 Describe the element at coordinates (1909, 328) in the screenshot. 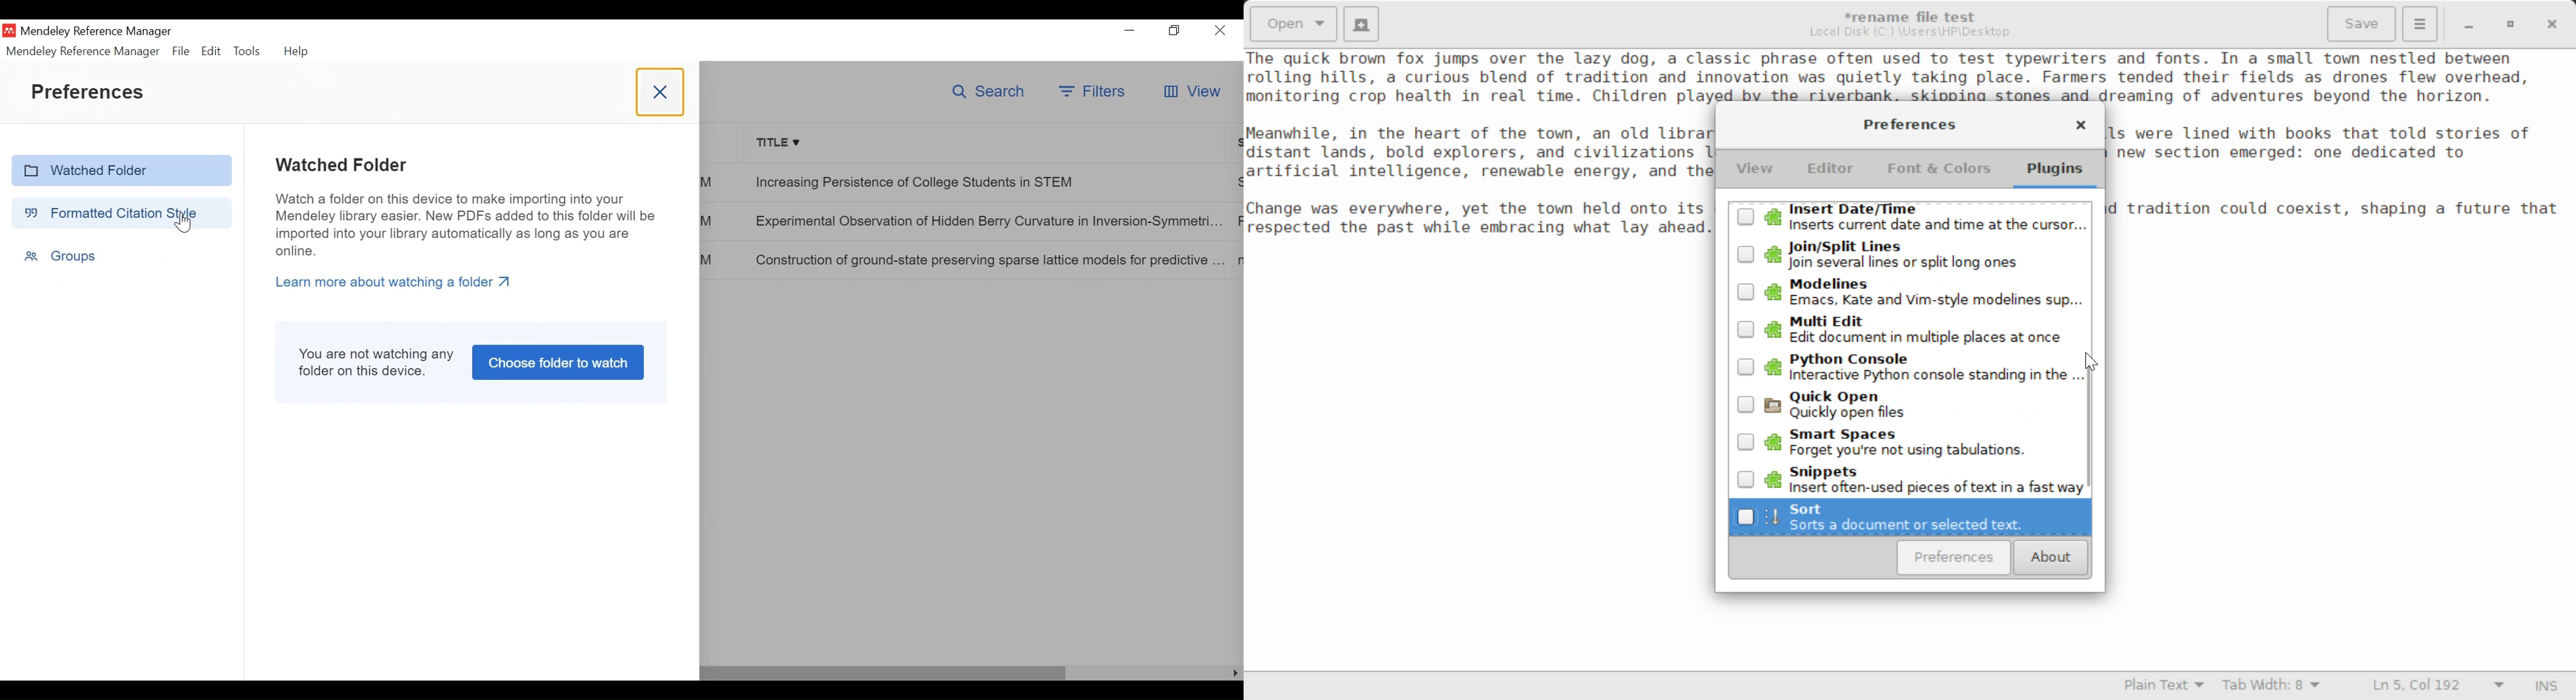

I see `Multi Edit Plugin Button Unselected` at that location.